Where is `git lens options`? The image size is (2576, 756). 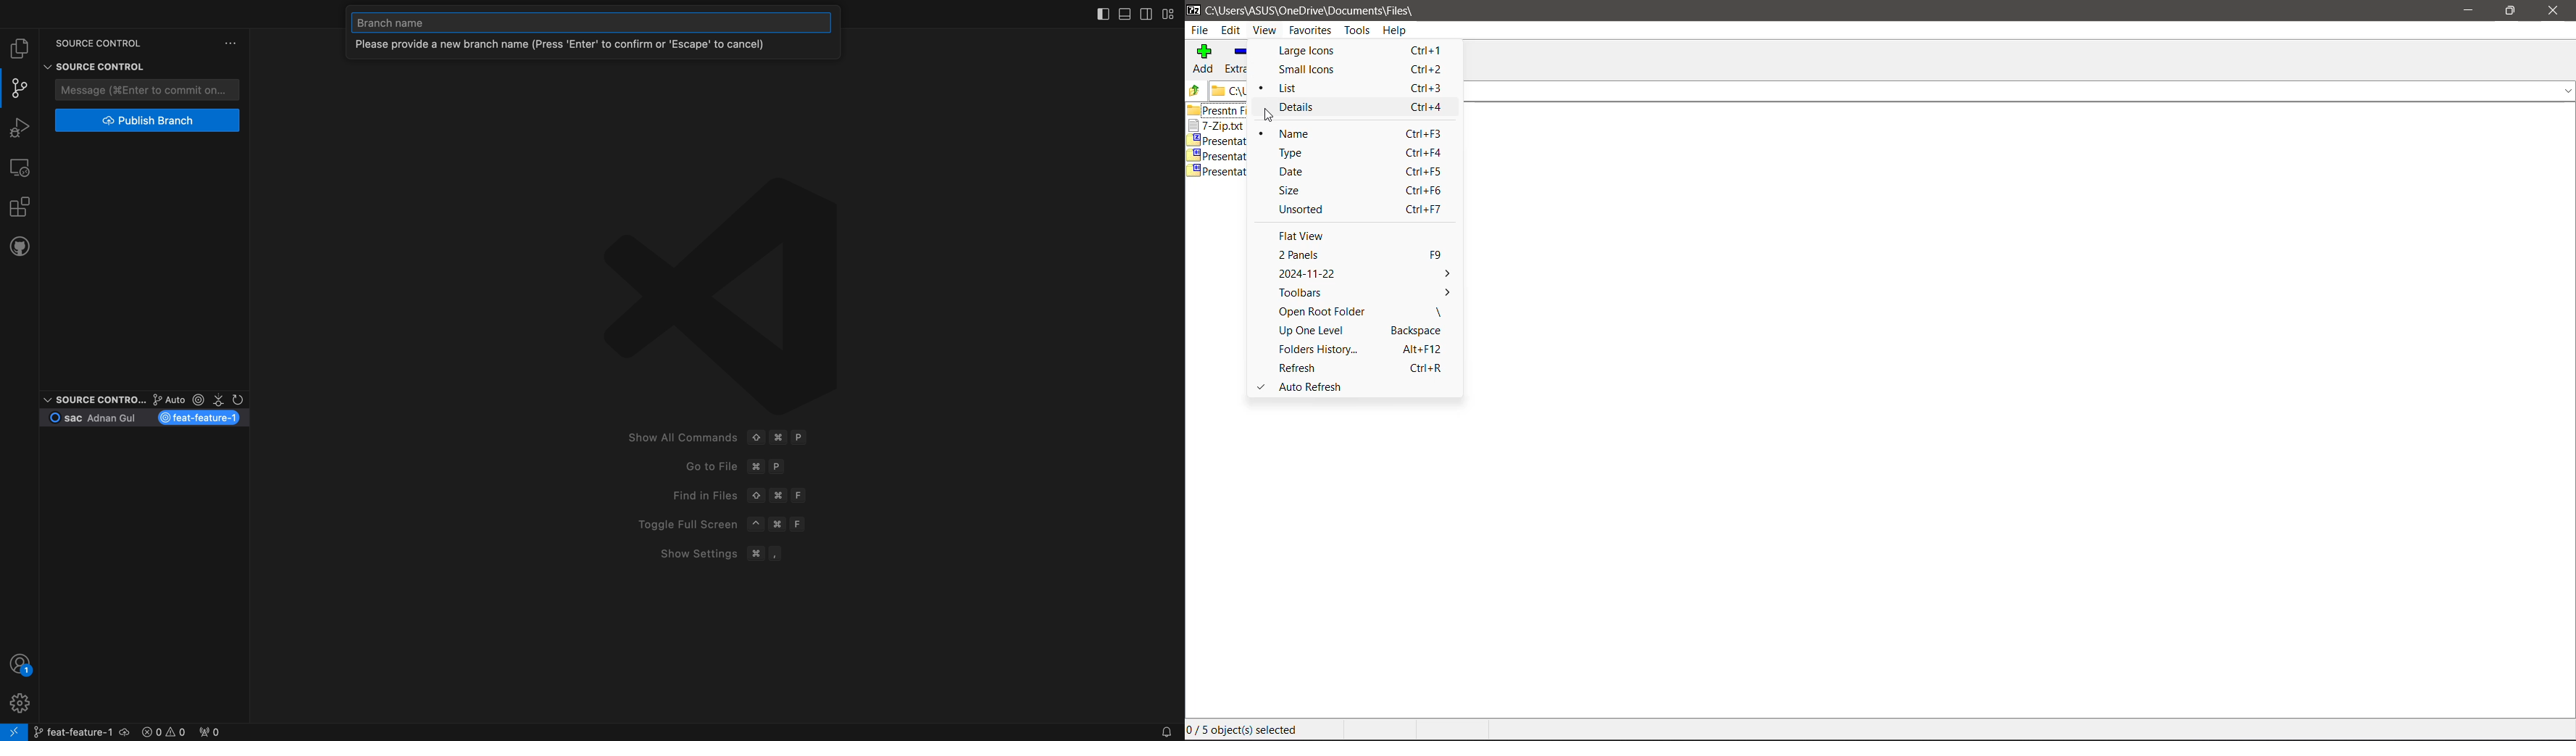 git lens options is located at coordinates (195, 400).